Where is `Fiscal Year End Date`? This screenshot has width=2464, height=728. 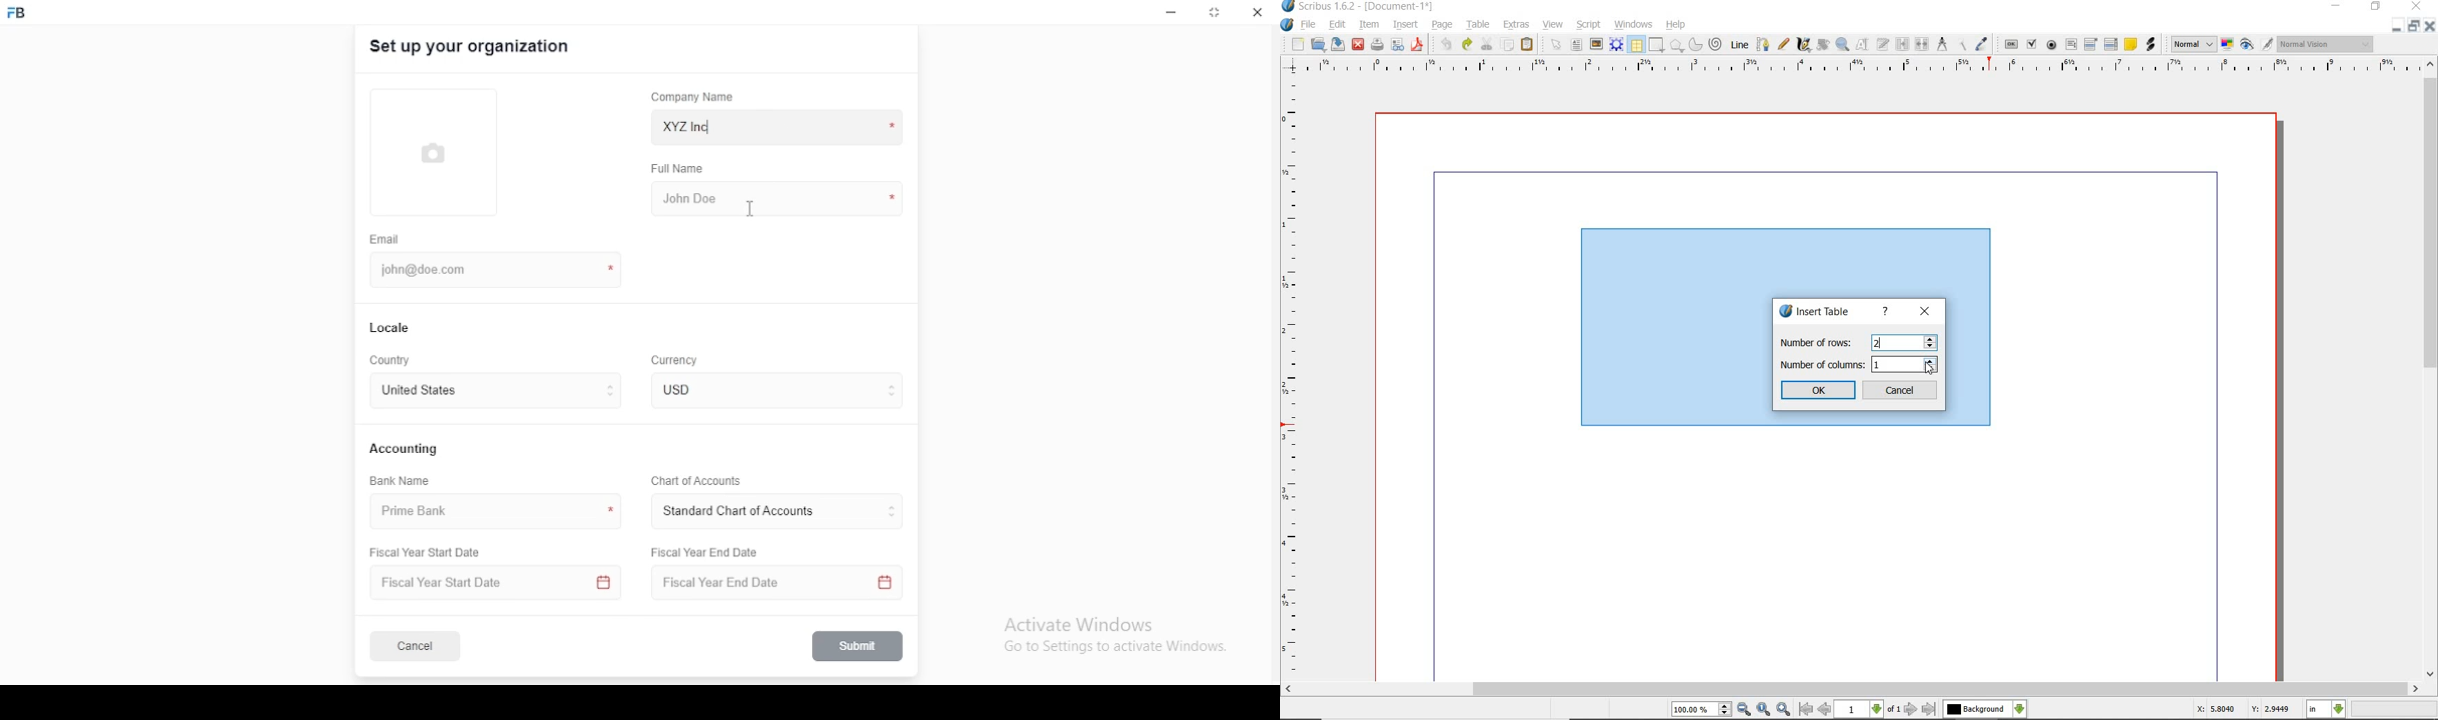
Fiscal Year End Date is located at coordinates (771, 583).